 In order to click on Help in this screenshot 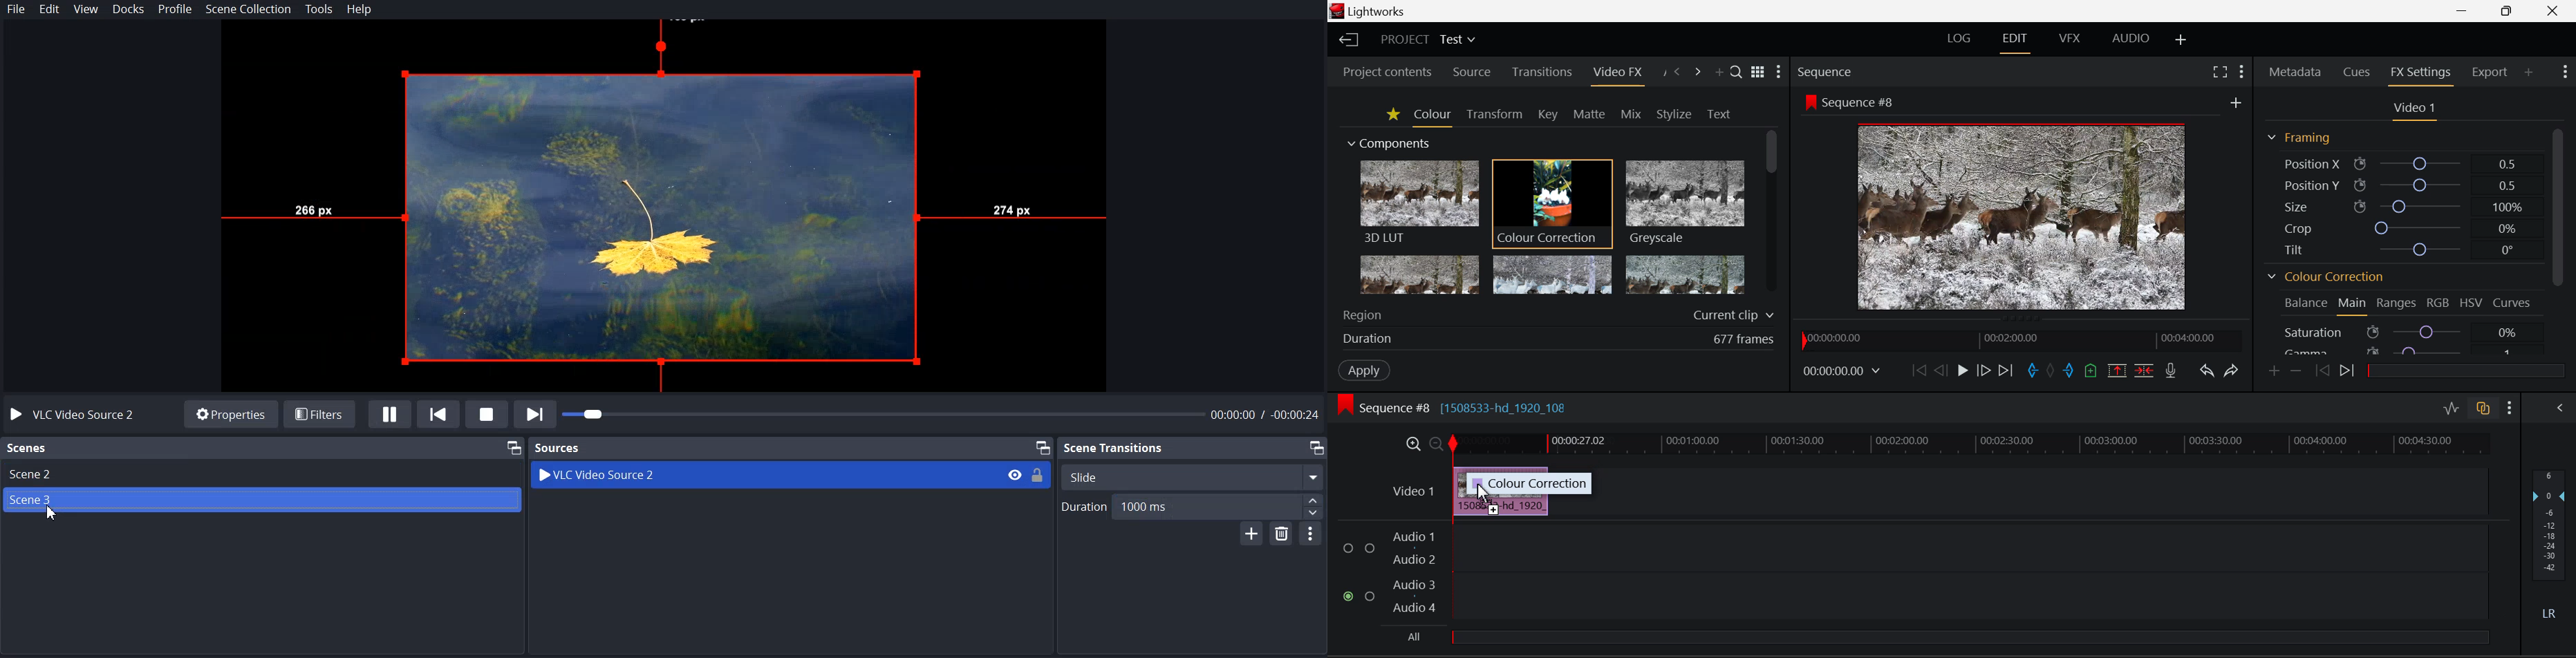, I will do `click(358, 10)`.